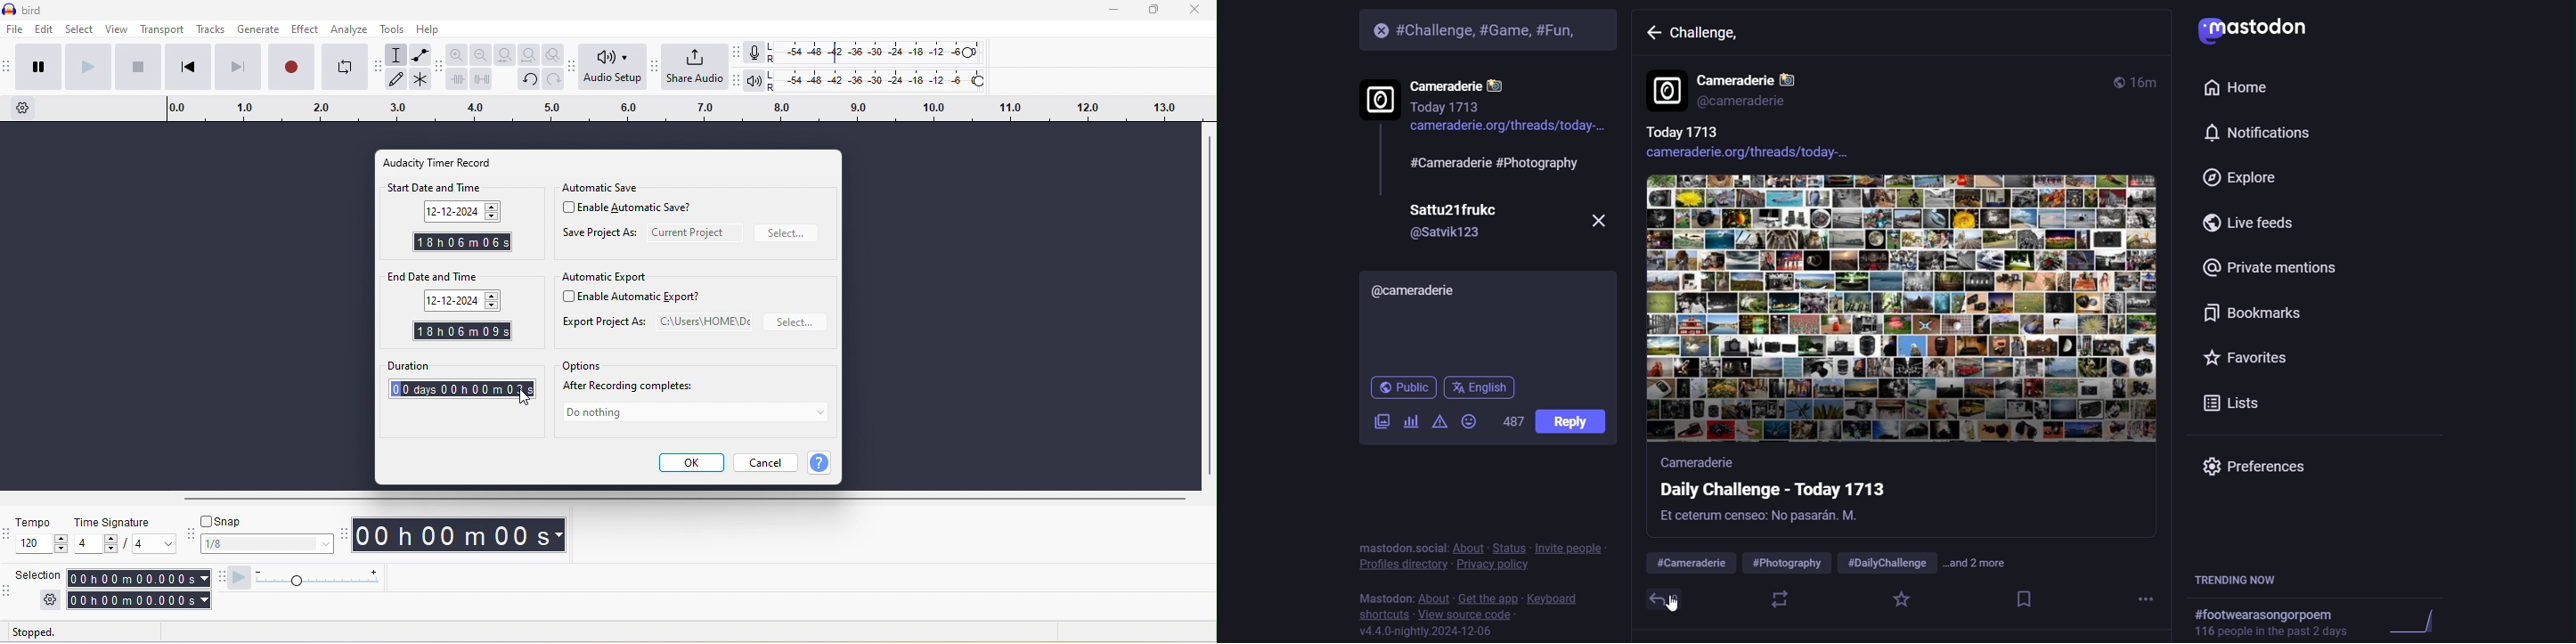 This screenshot has width=2576, height=644. I want to click on skip to end, so click(237, 67).